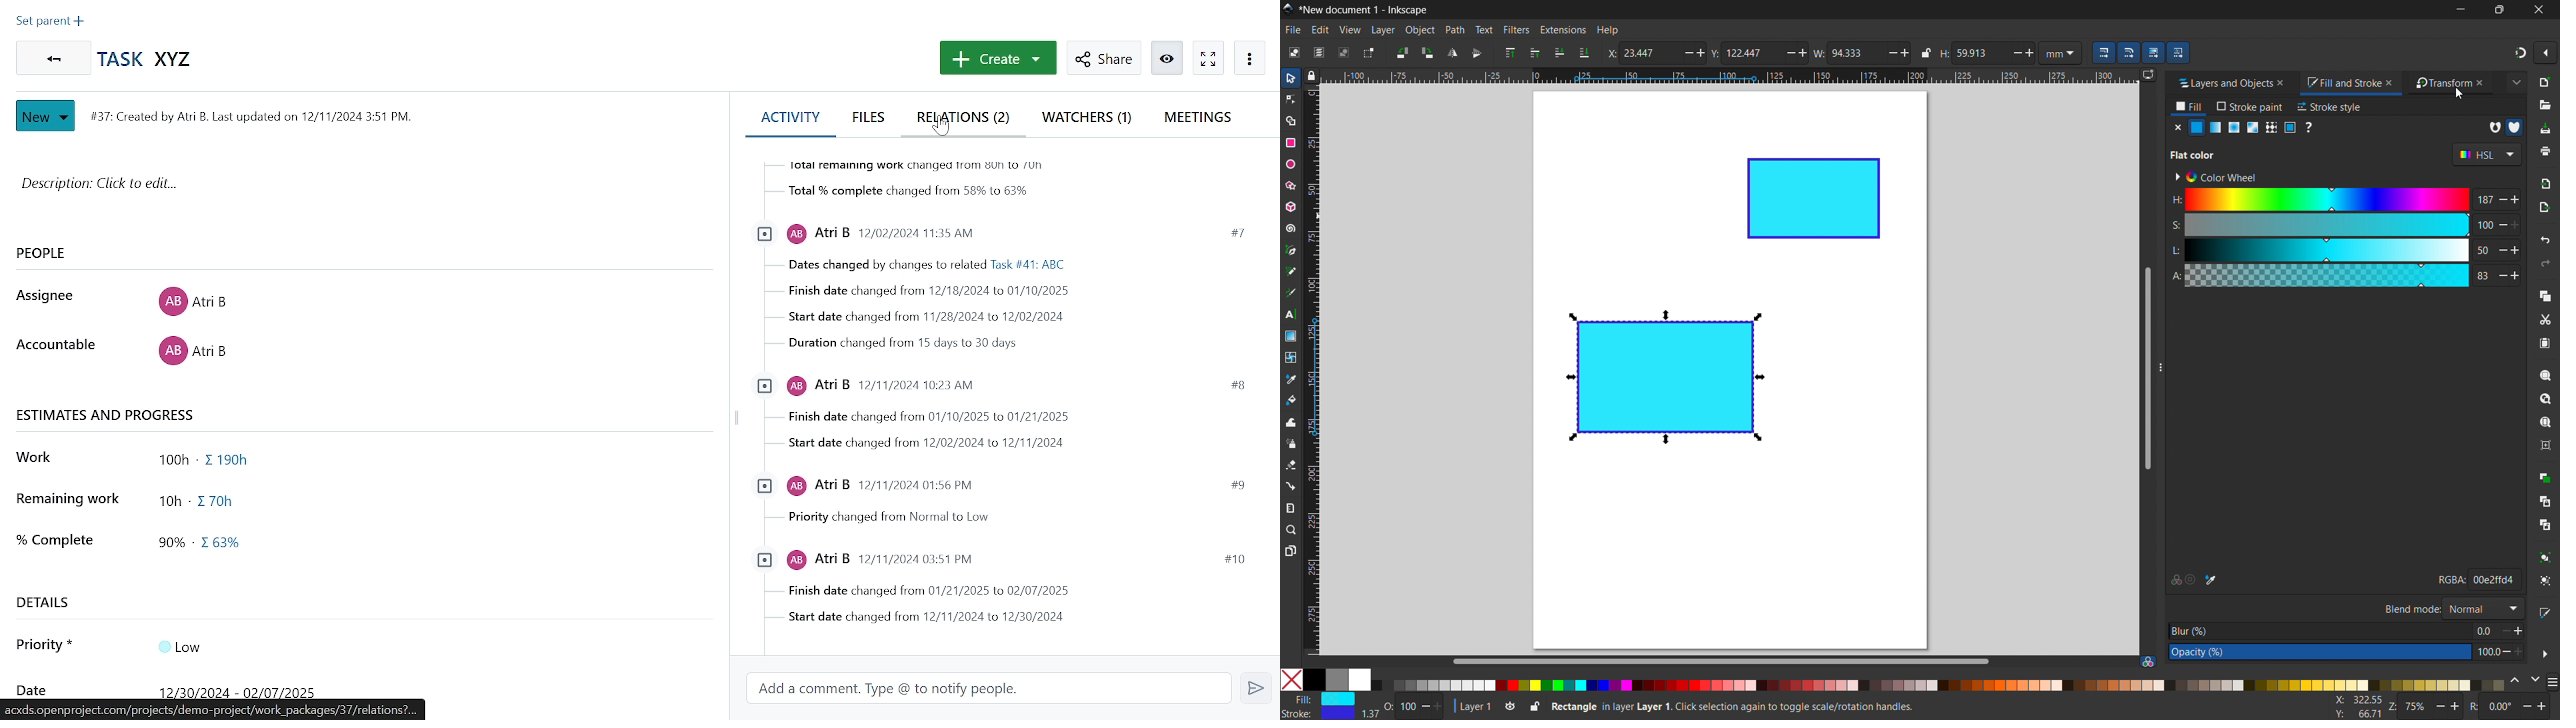 The image size is (2576, 728). I want to click on measurement tool, so click(1291, 507).